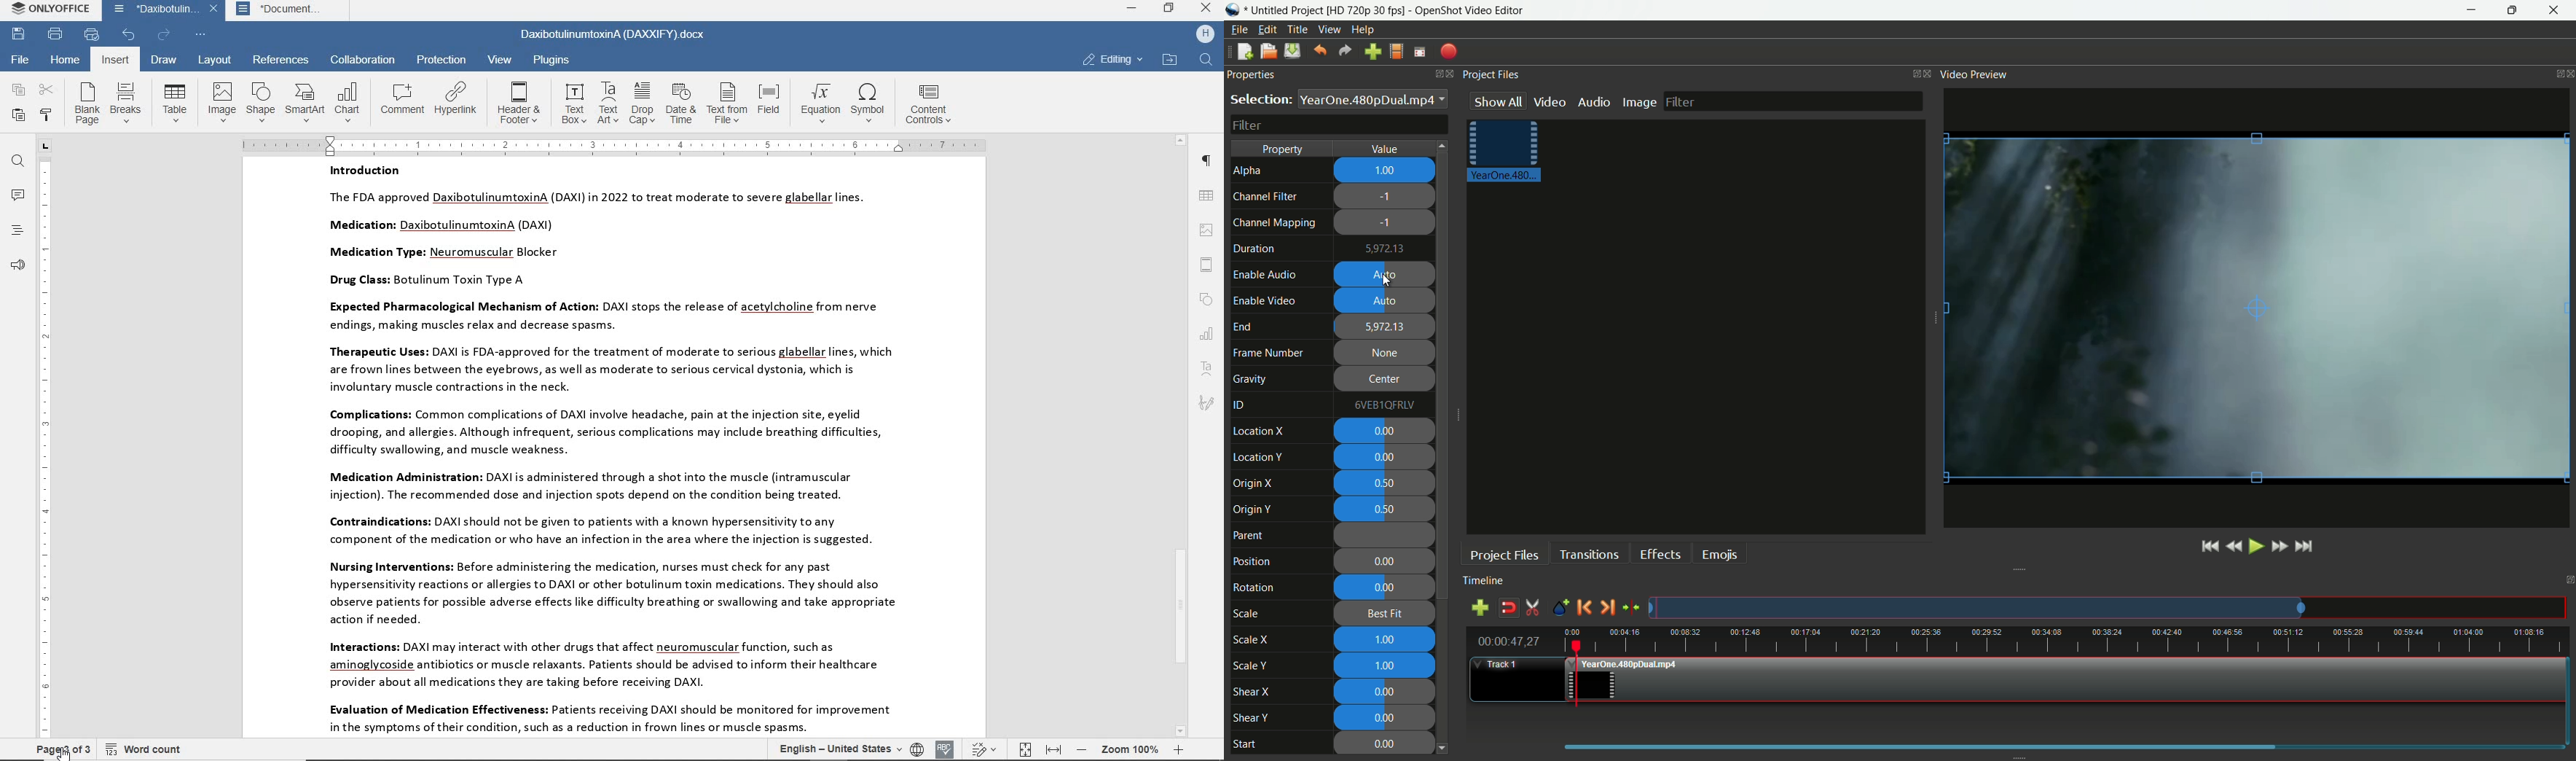 Image resolution: width=2576 pixels, height=784 pixels. What do you see at coordinates (2510, 11) in the screenshot?
I see `maximize` at bounding box center [2510, 11].